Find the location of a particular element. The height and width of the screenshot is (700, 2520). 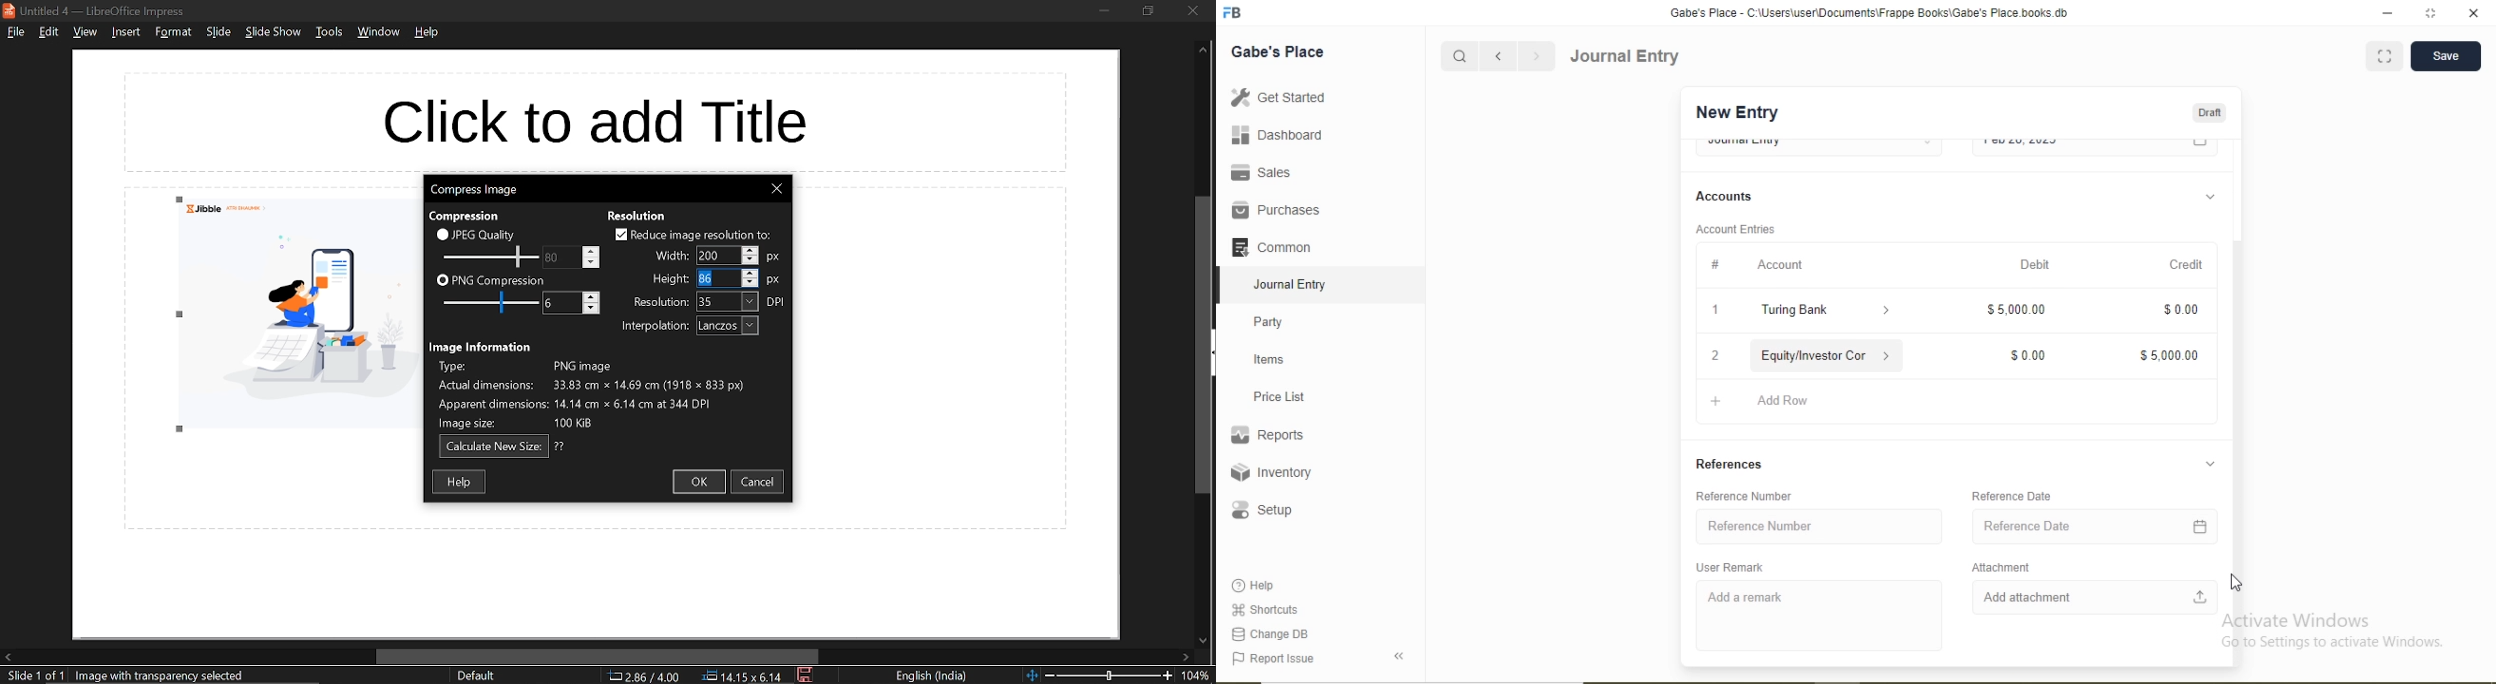

edit is located at coordinates (50, 31).